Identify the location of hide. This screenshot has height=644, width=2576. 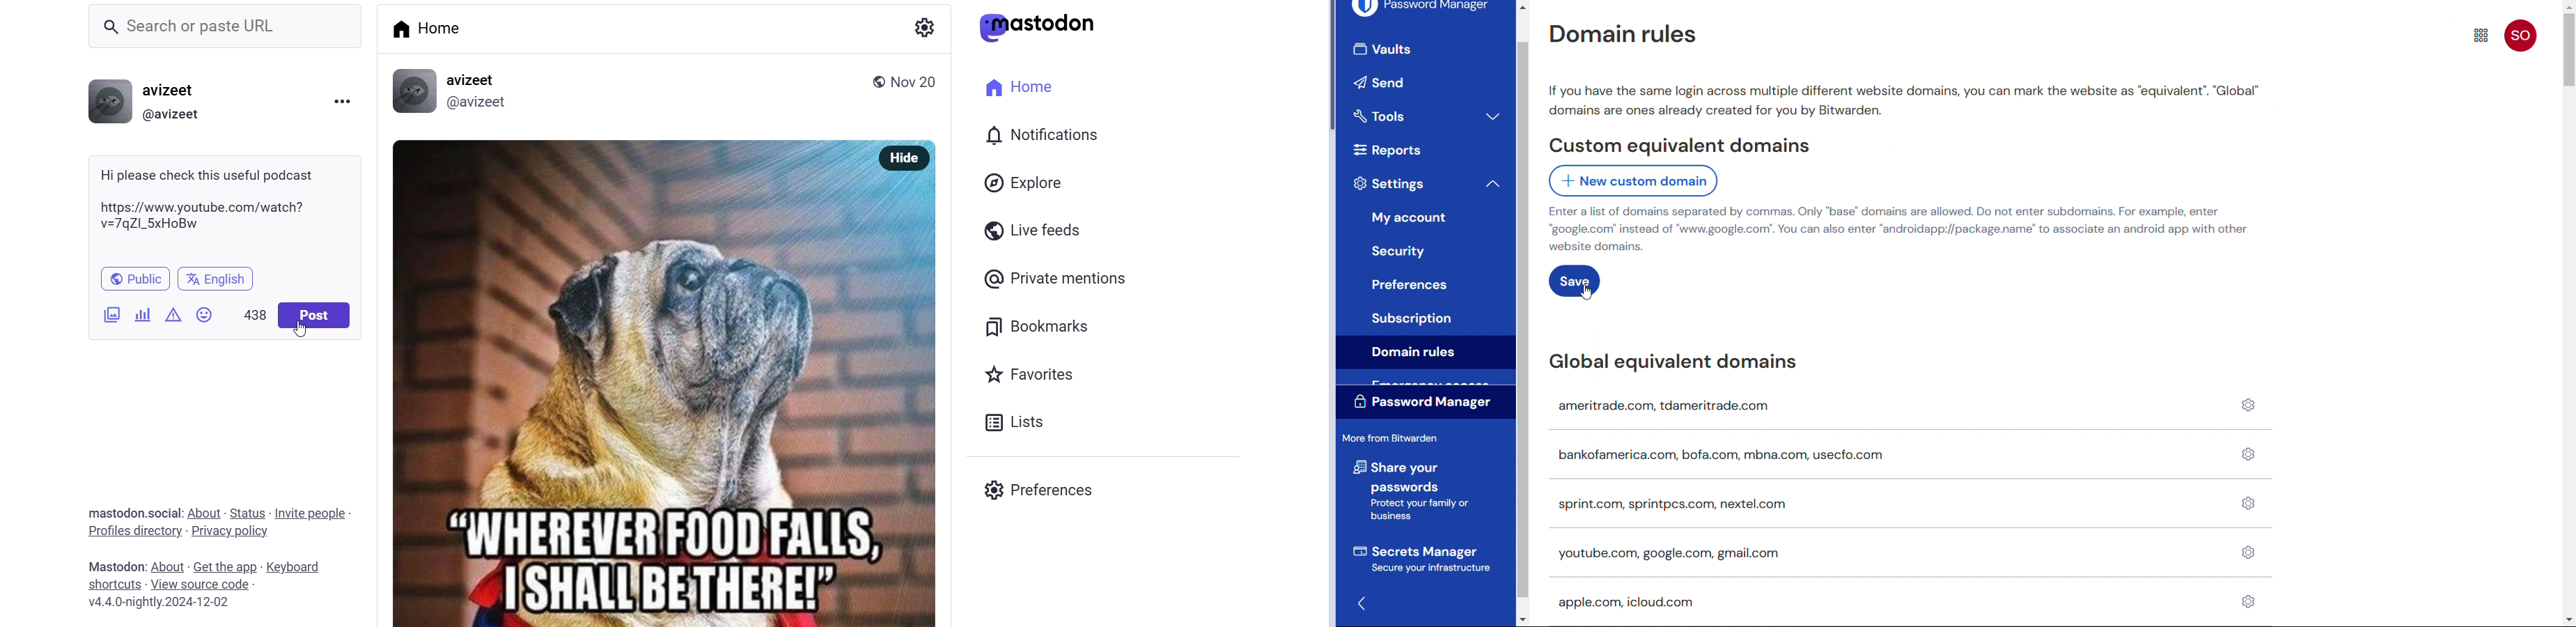
(906, 158).